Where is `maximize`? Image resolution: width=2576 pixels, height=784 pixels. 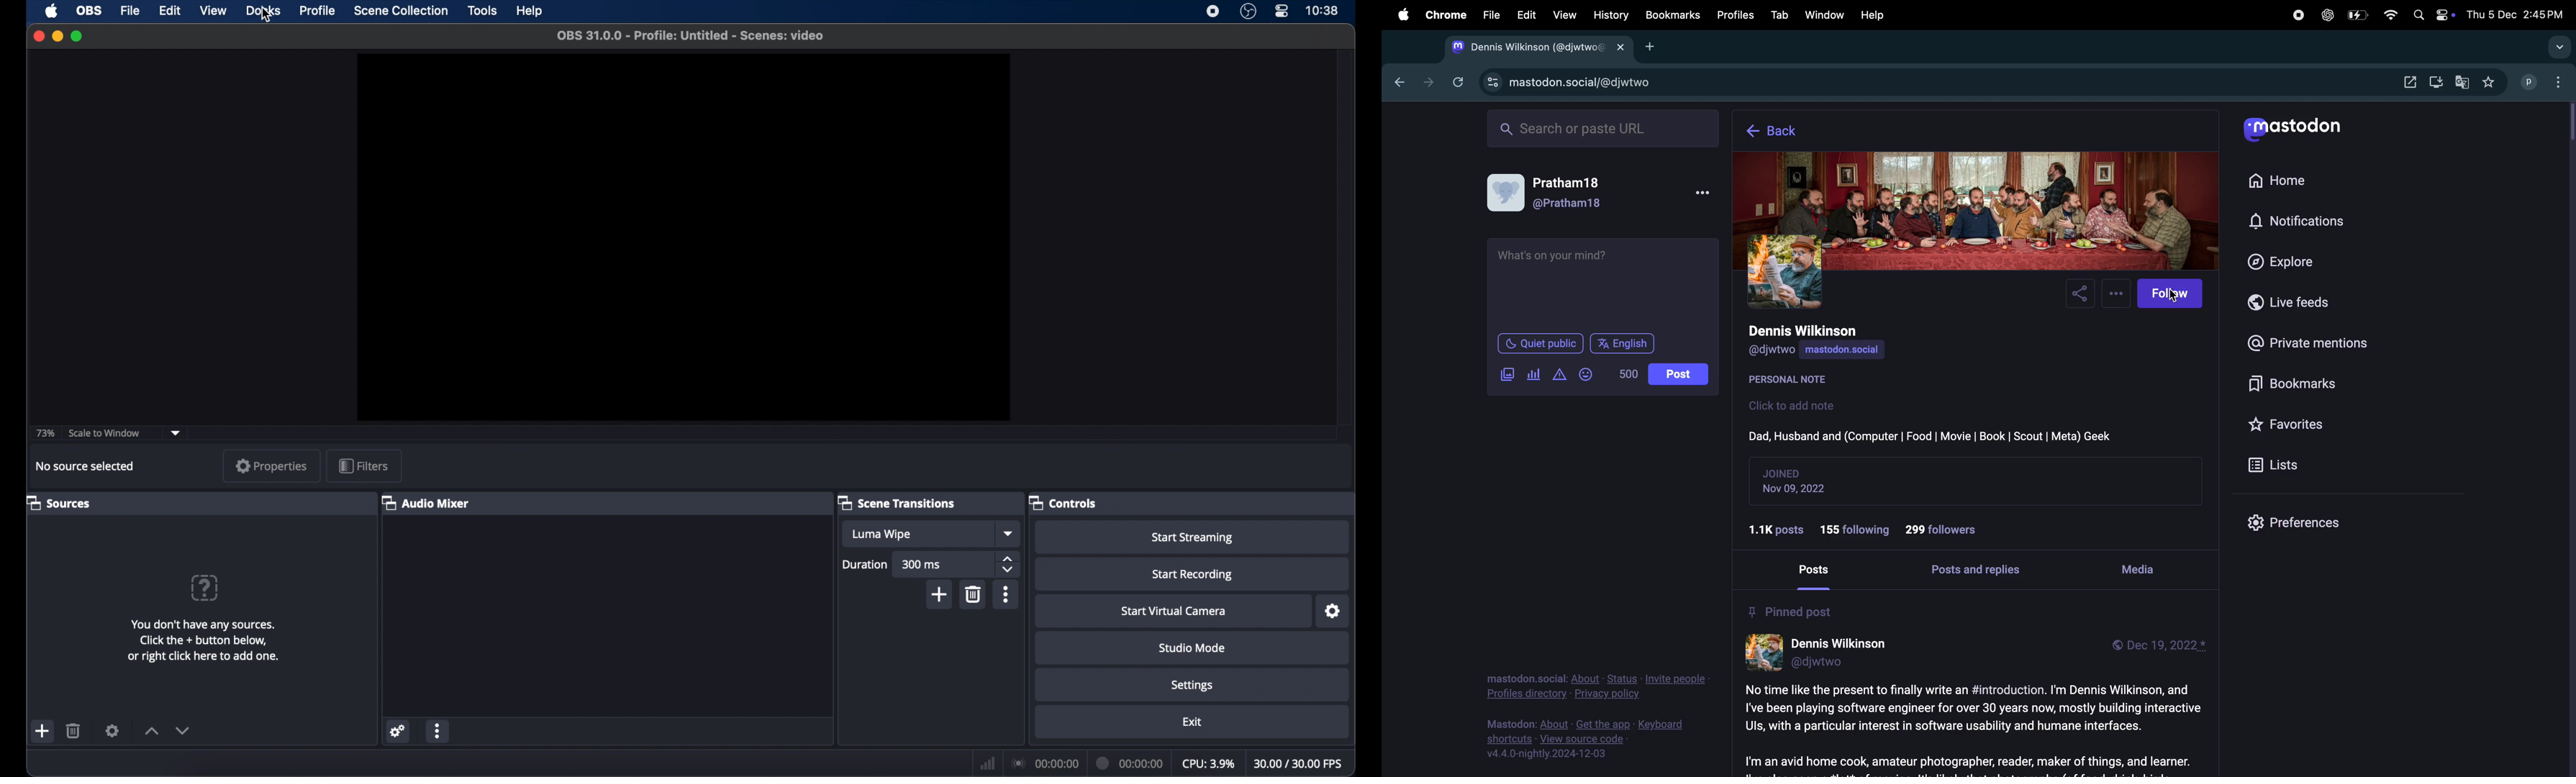
maximize is located at coordinates (76, 36).